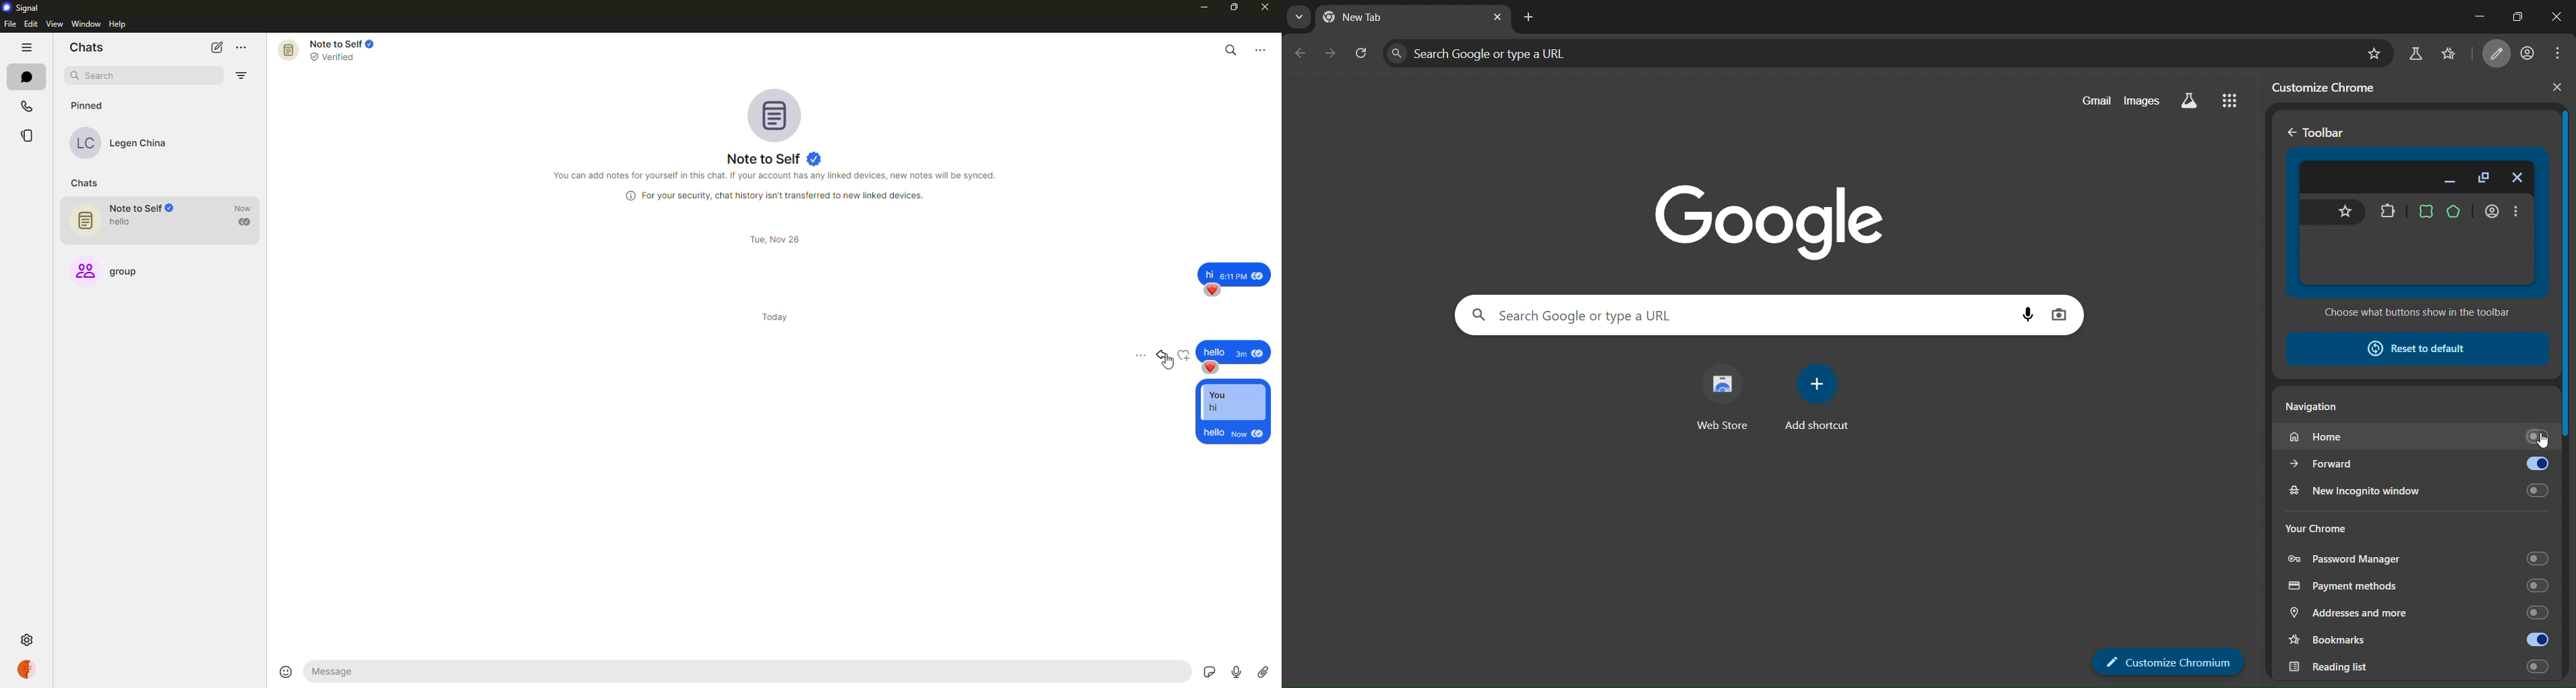 The height and width of the screenshot is (700, 2576). Describe the element at coordinates (1295, 18) in the screenshot. I see `search tabs` at that location.